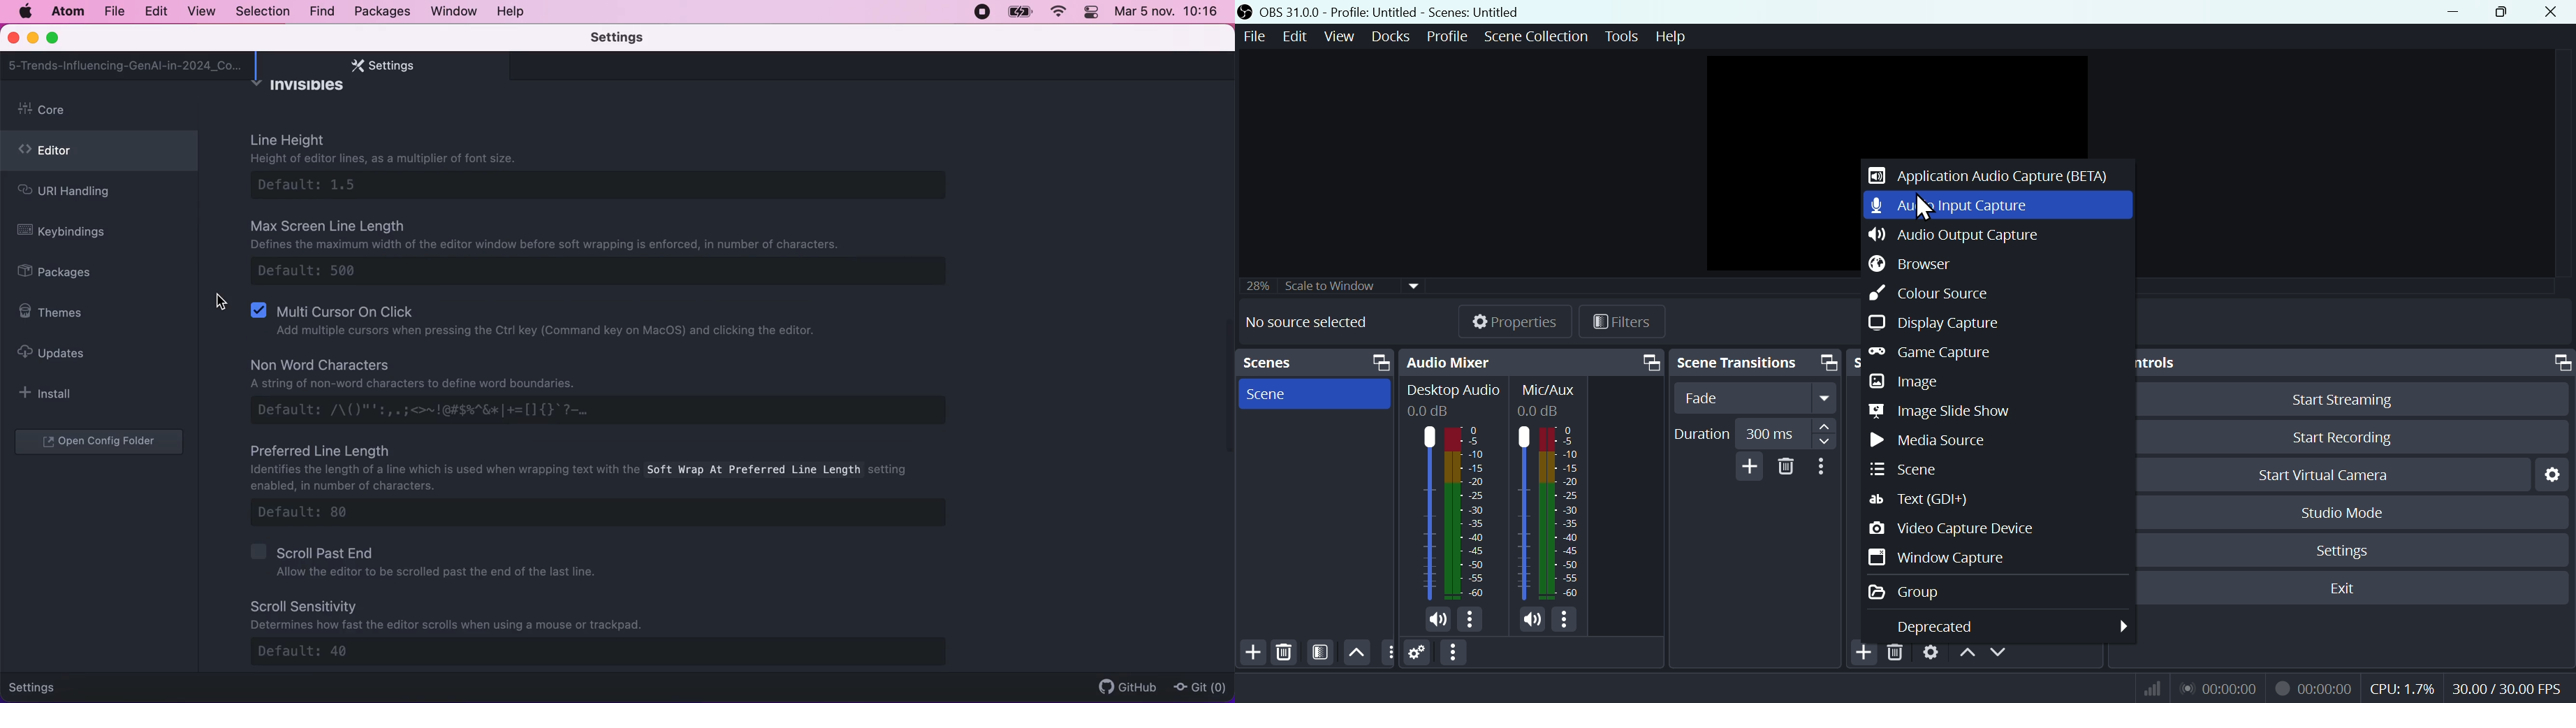 The height and width of the screenshot is (728, 2576). What do you see at coordinates (1959, 235) in the screenshot?
I see `Audio output capture` at bounding box center [1959, 235].